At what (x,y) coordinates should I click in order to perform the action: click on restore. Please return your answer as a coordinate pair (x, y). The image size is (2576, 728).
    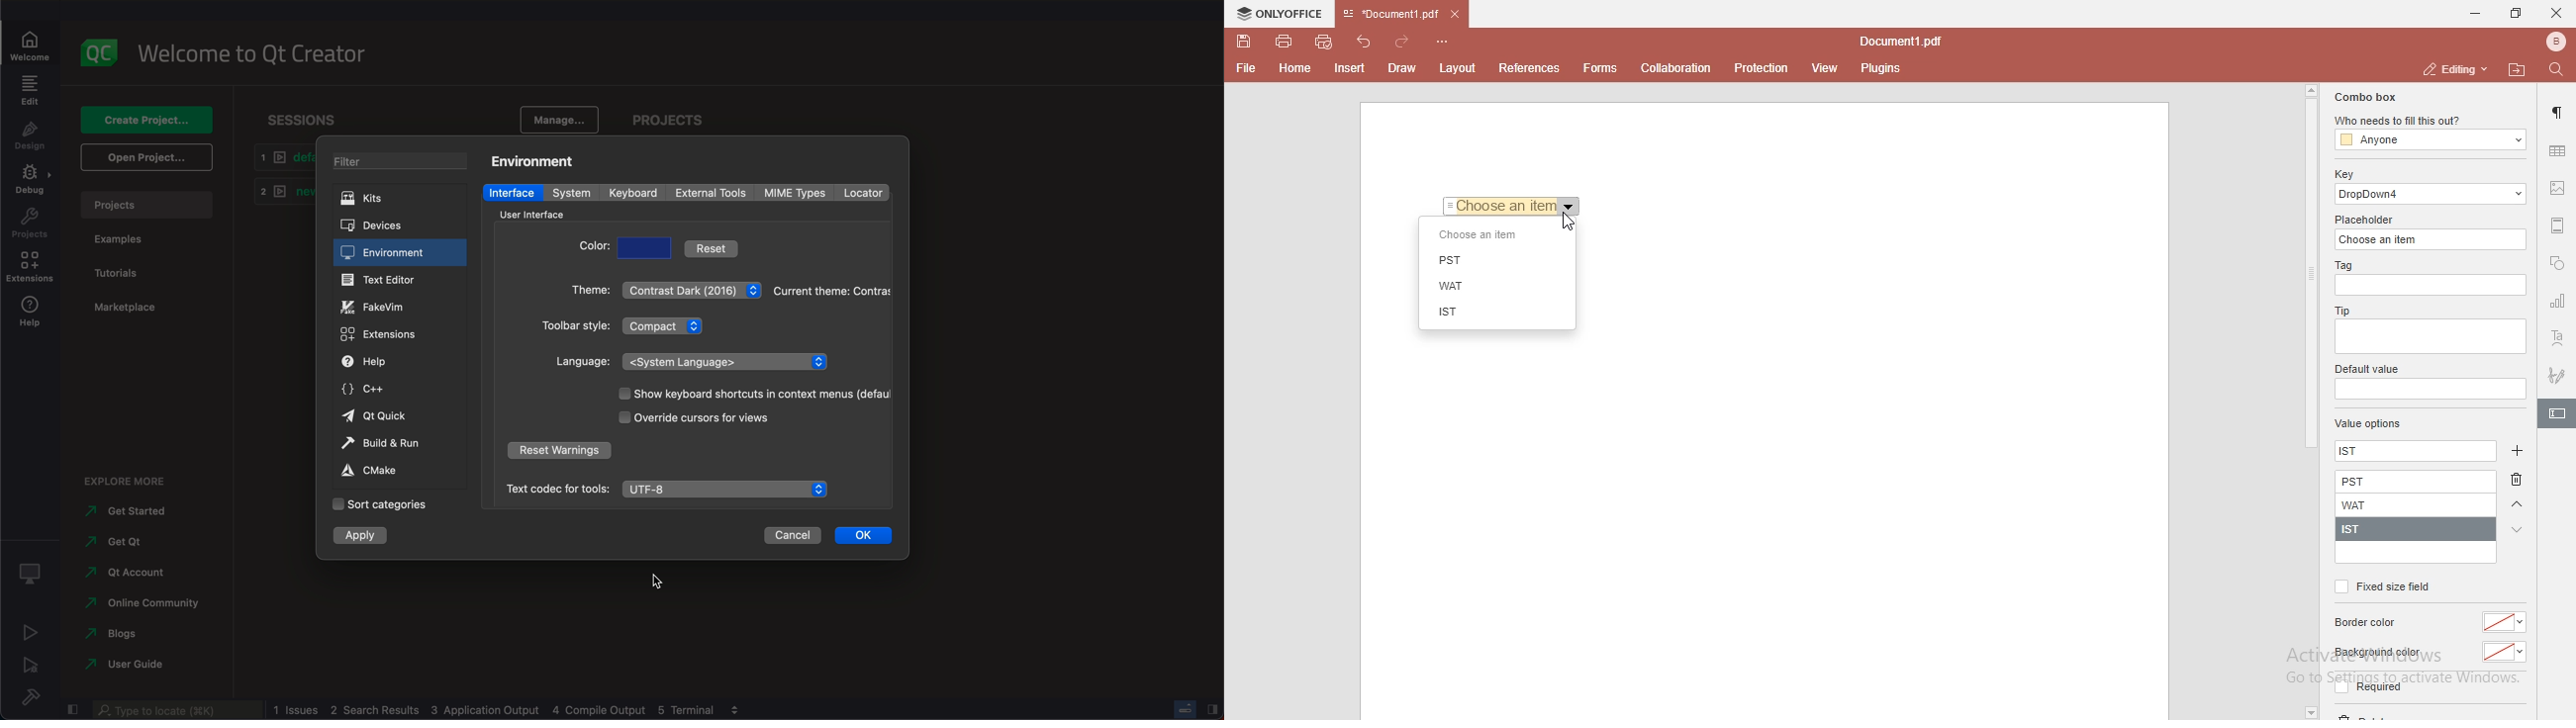
    Looking at the image, I should click on (2515, 14).